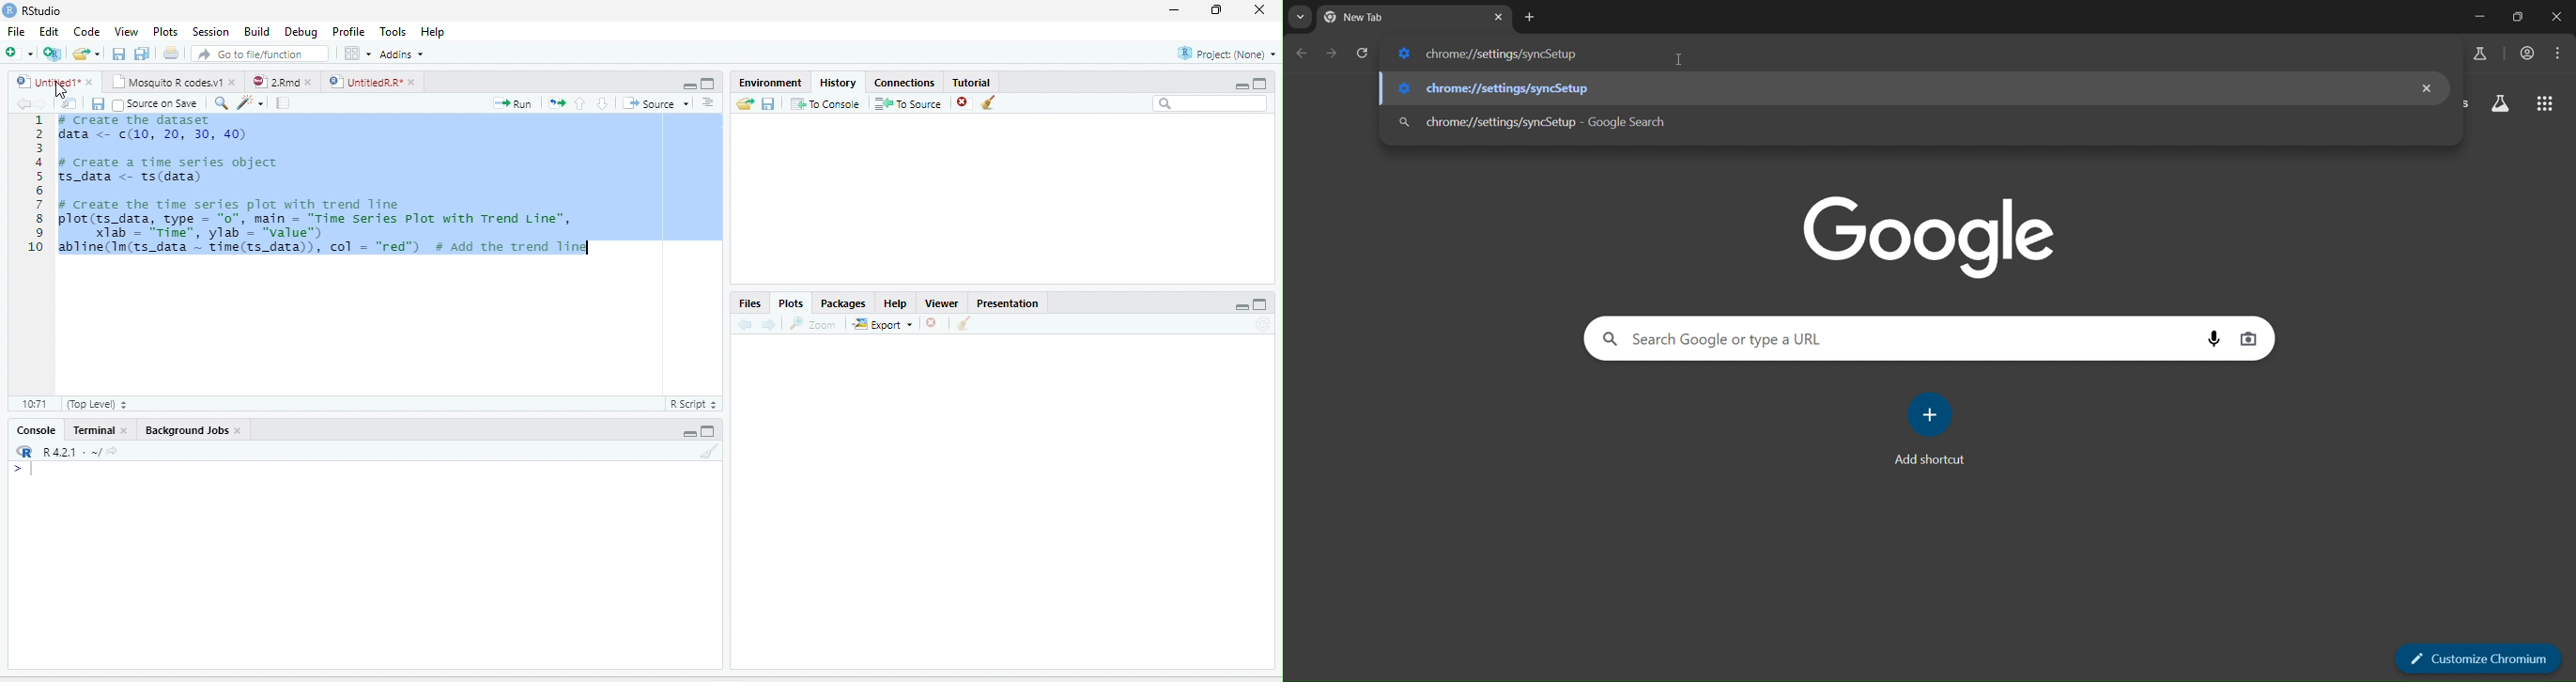 This screenshot has width=2576, height=700. I want to click on Environment, so click(772, 82).